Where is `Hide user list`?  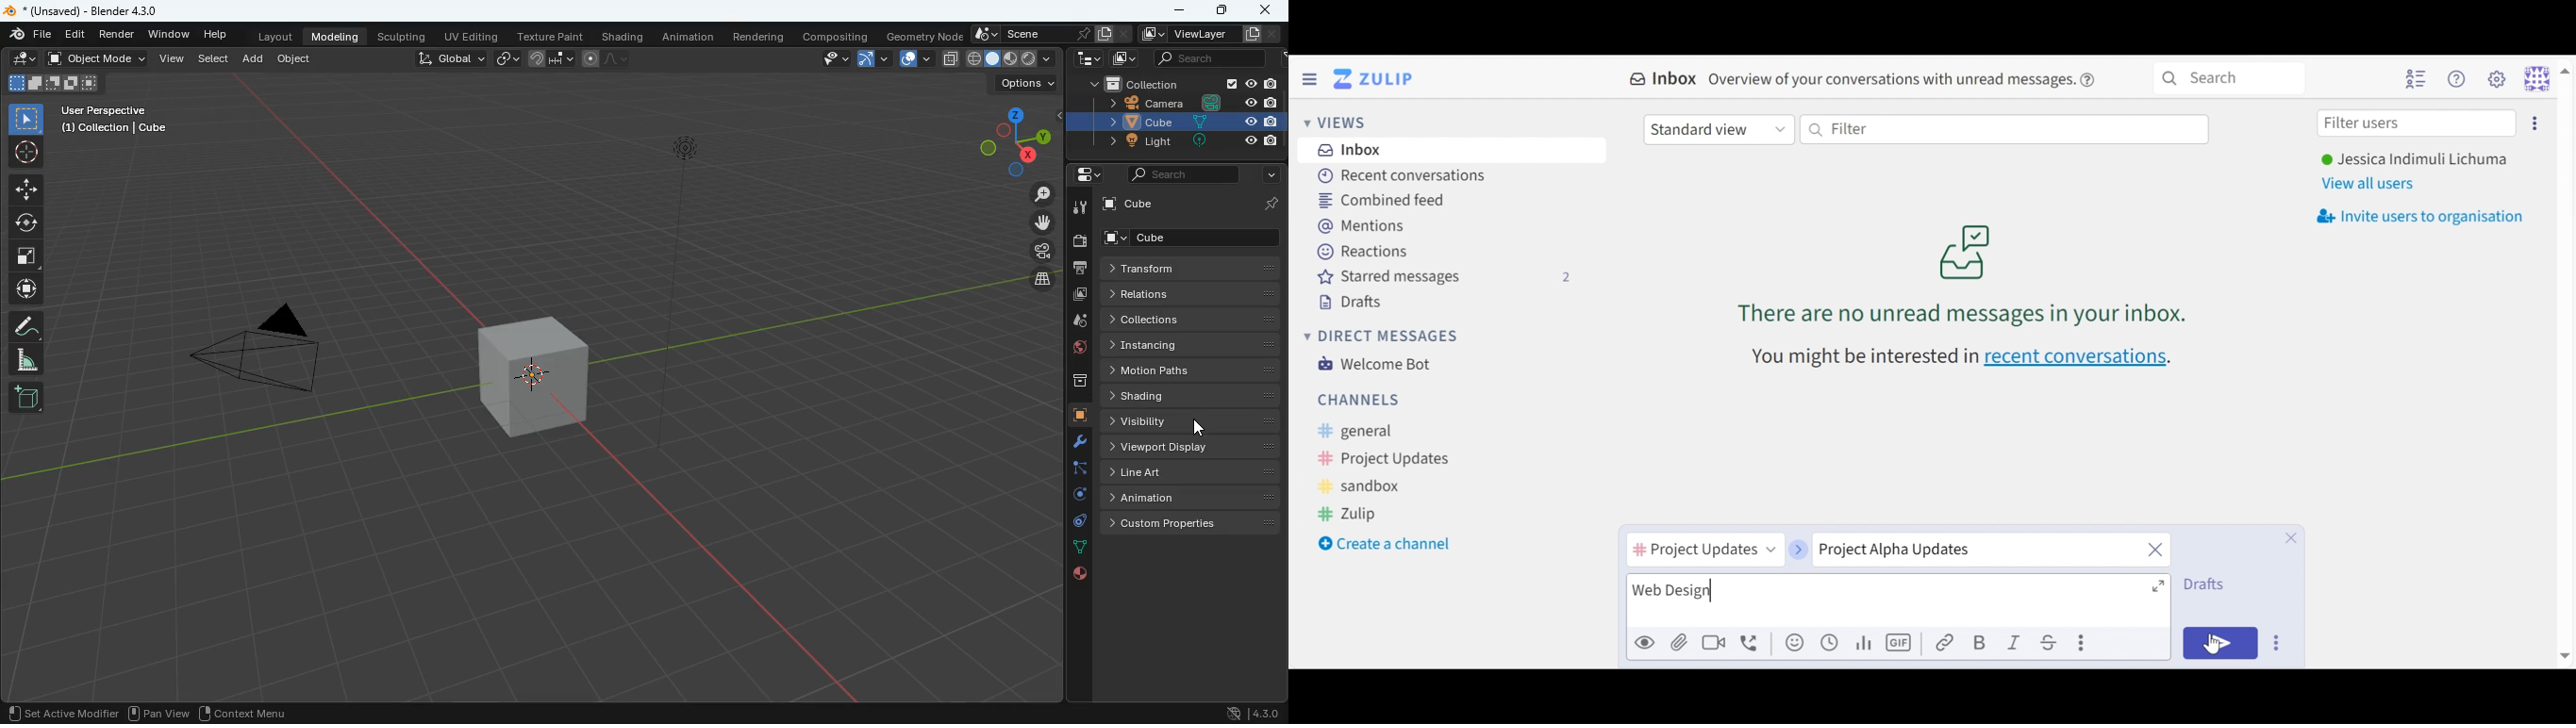
Hide user list is located at coordinates (2416, 78).